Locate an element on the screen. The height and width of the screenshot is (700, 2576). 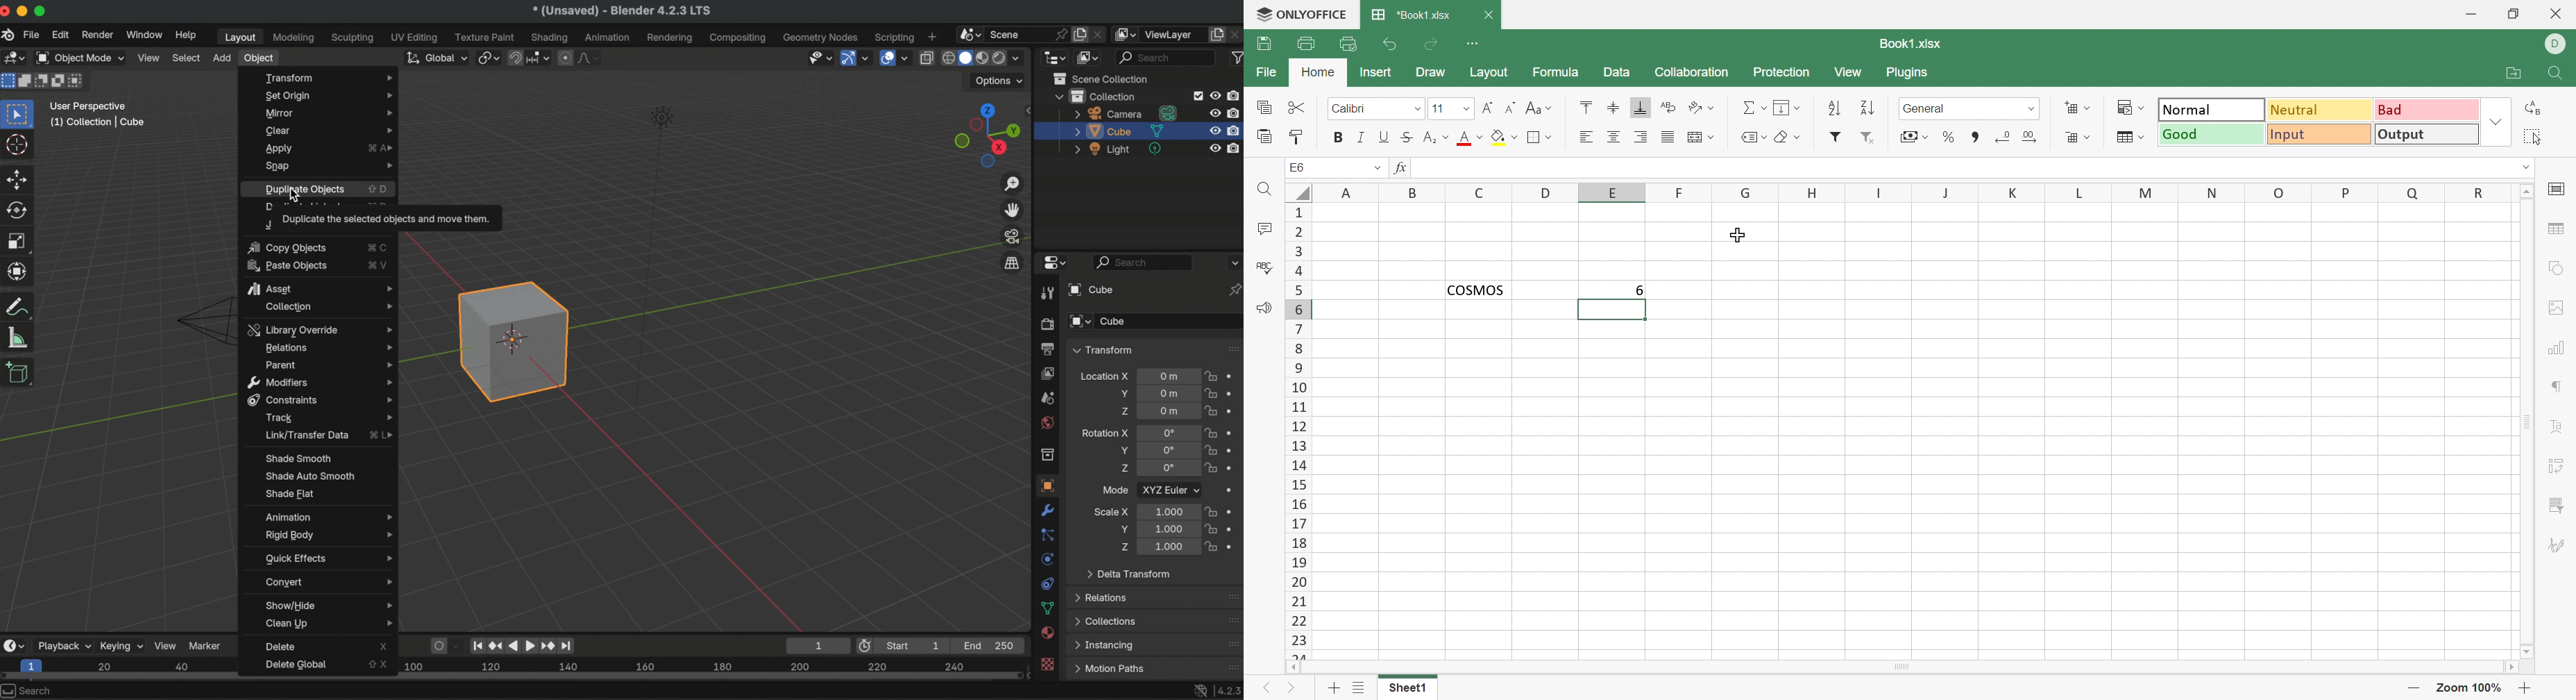
Comma style is located at coordinates (1978, 138).